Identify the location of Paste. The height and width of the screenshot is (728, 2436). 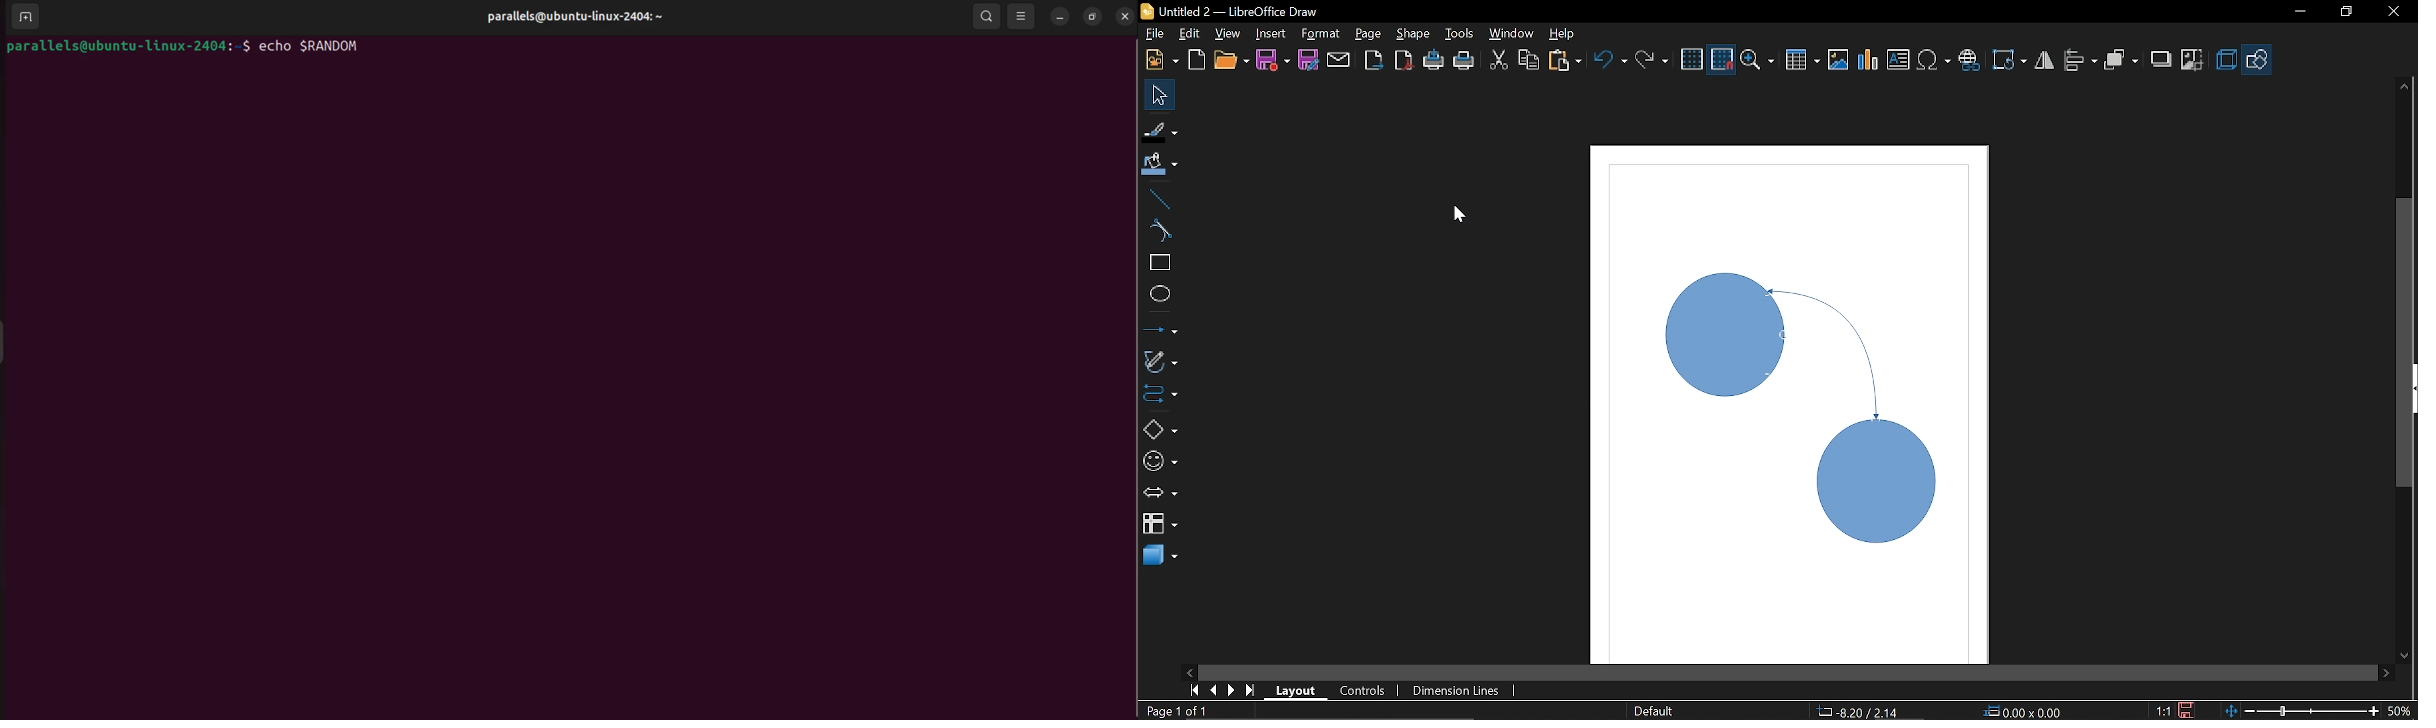
(1565, 59).